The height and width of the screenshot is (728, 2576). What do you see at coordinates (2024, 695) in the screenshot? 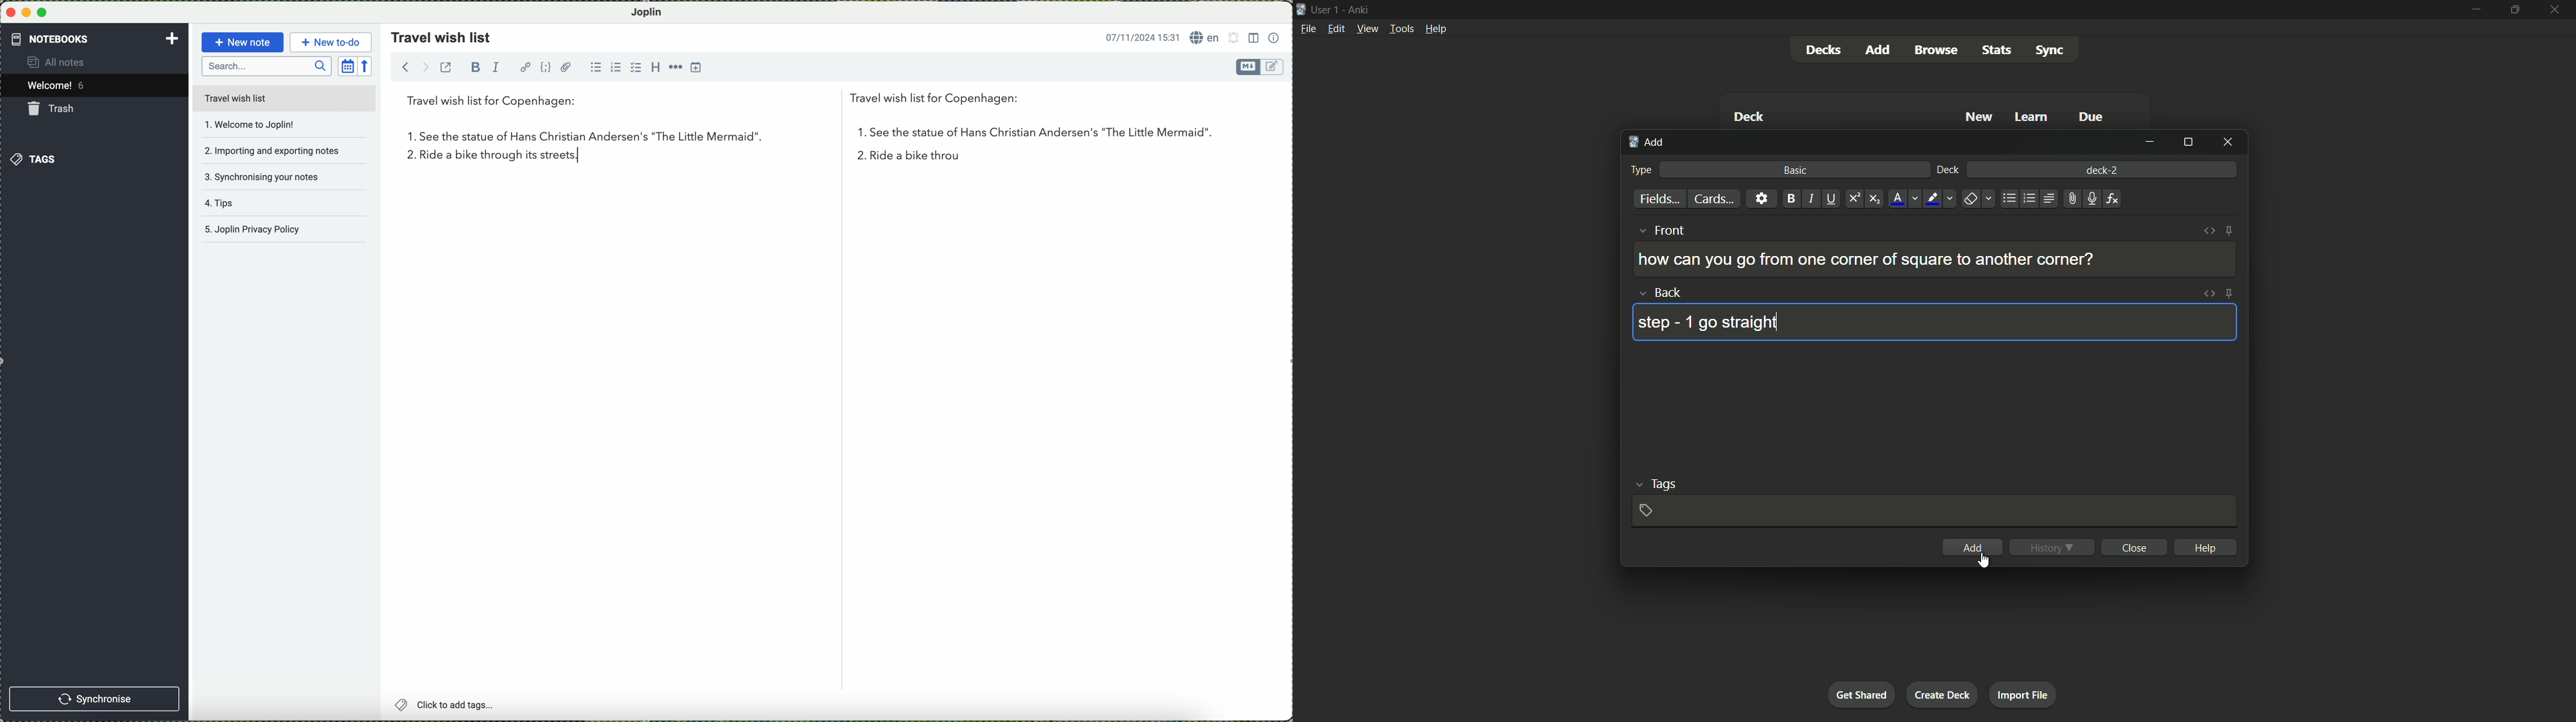
I see `import file` at bounding box center [2024, 695].